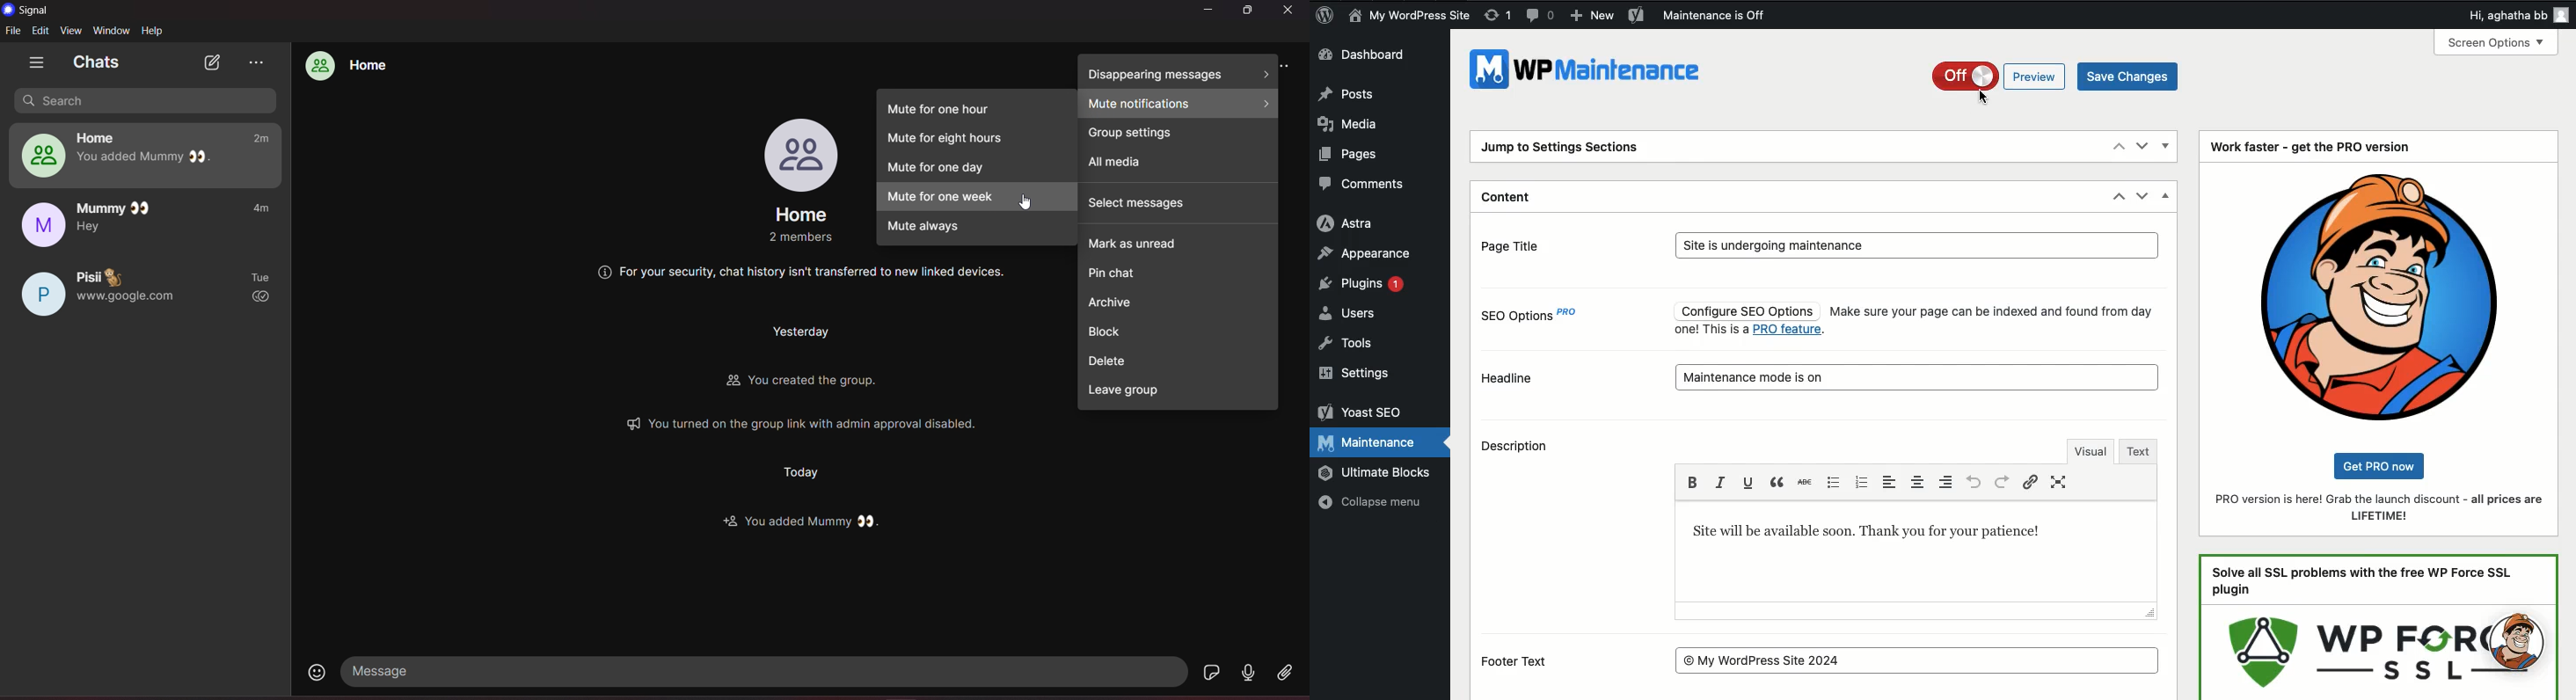 The height and width of the screenshot is (700, 2576). What do you see at coordinates (1179, 169) in the screenshot?
I see `all media` at bounding box center [1179, 169].